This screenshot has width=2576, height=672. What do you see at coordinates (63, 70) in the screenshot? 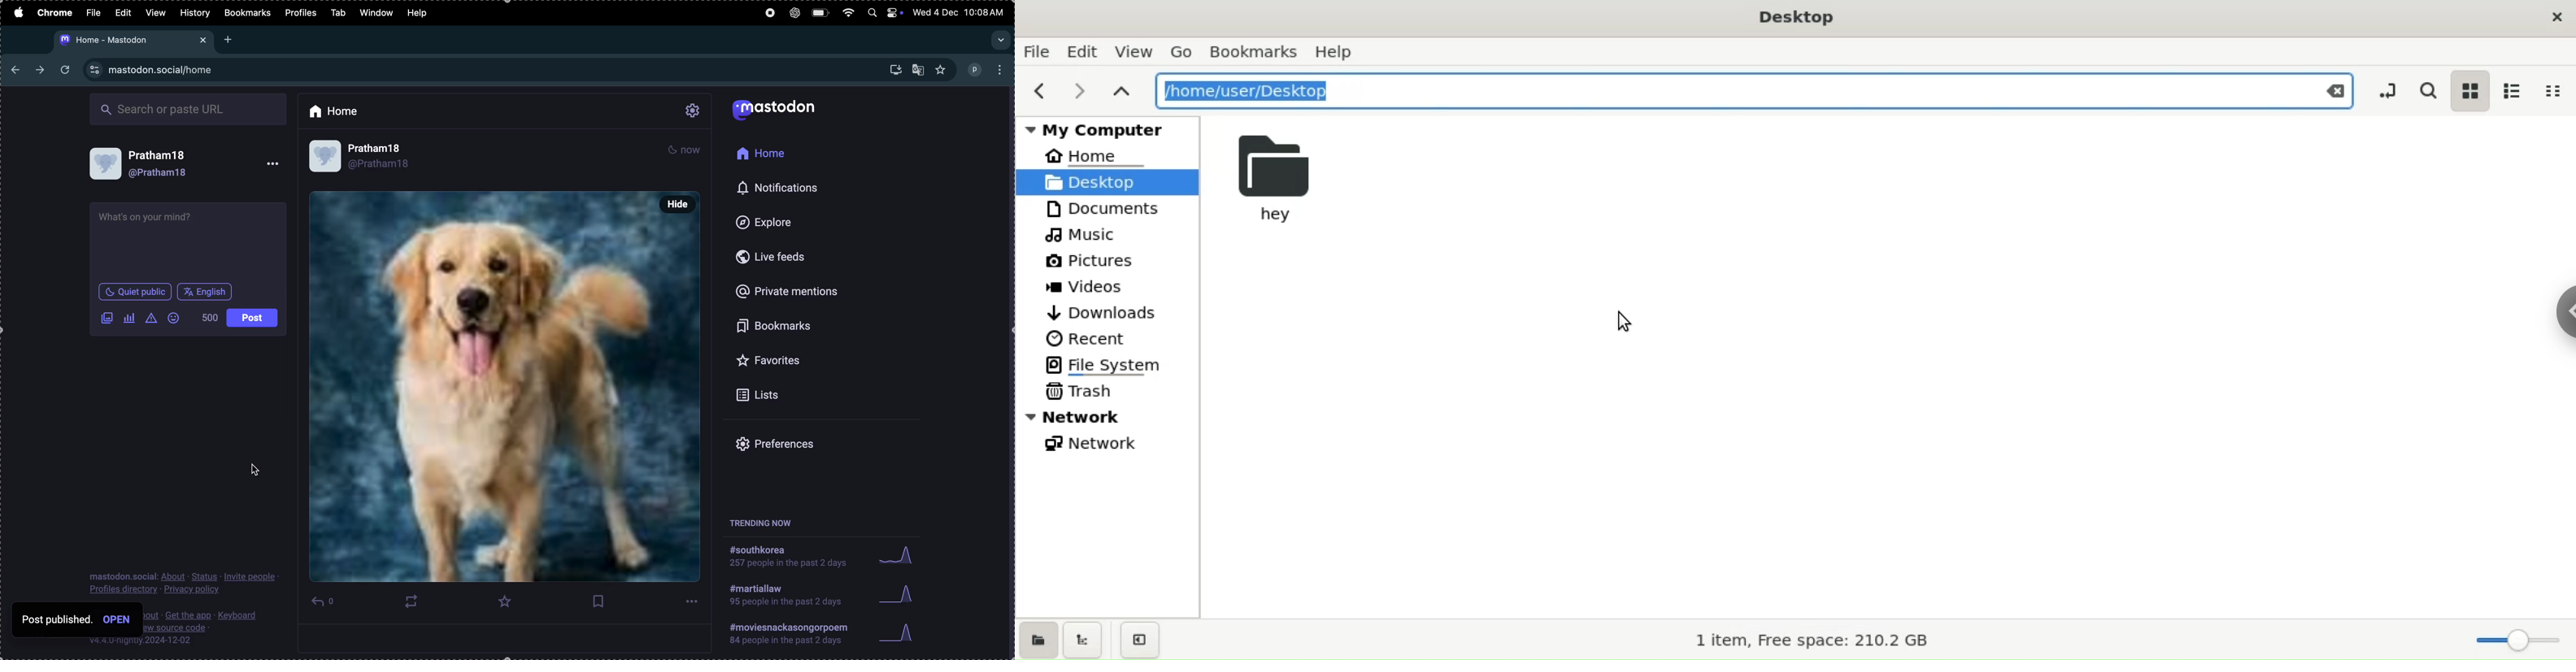
I see `refresh` at bounding box center [63, 70].